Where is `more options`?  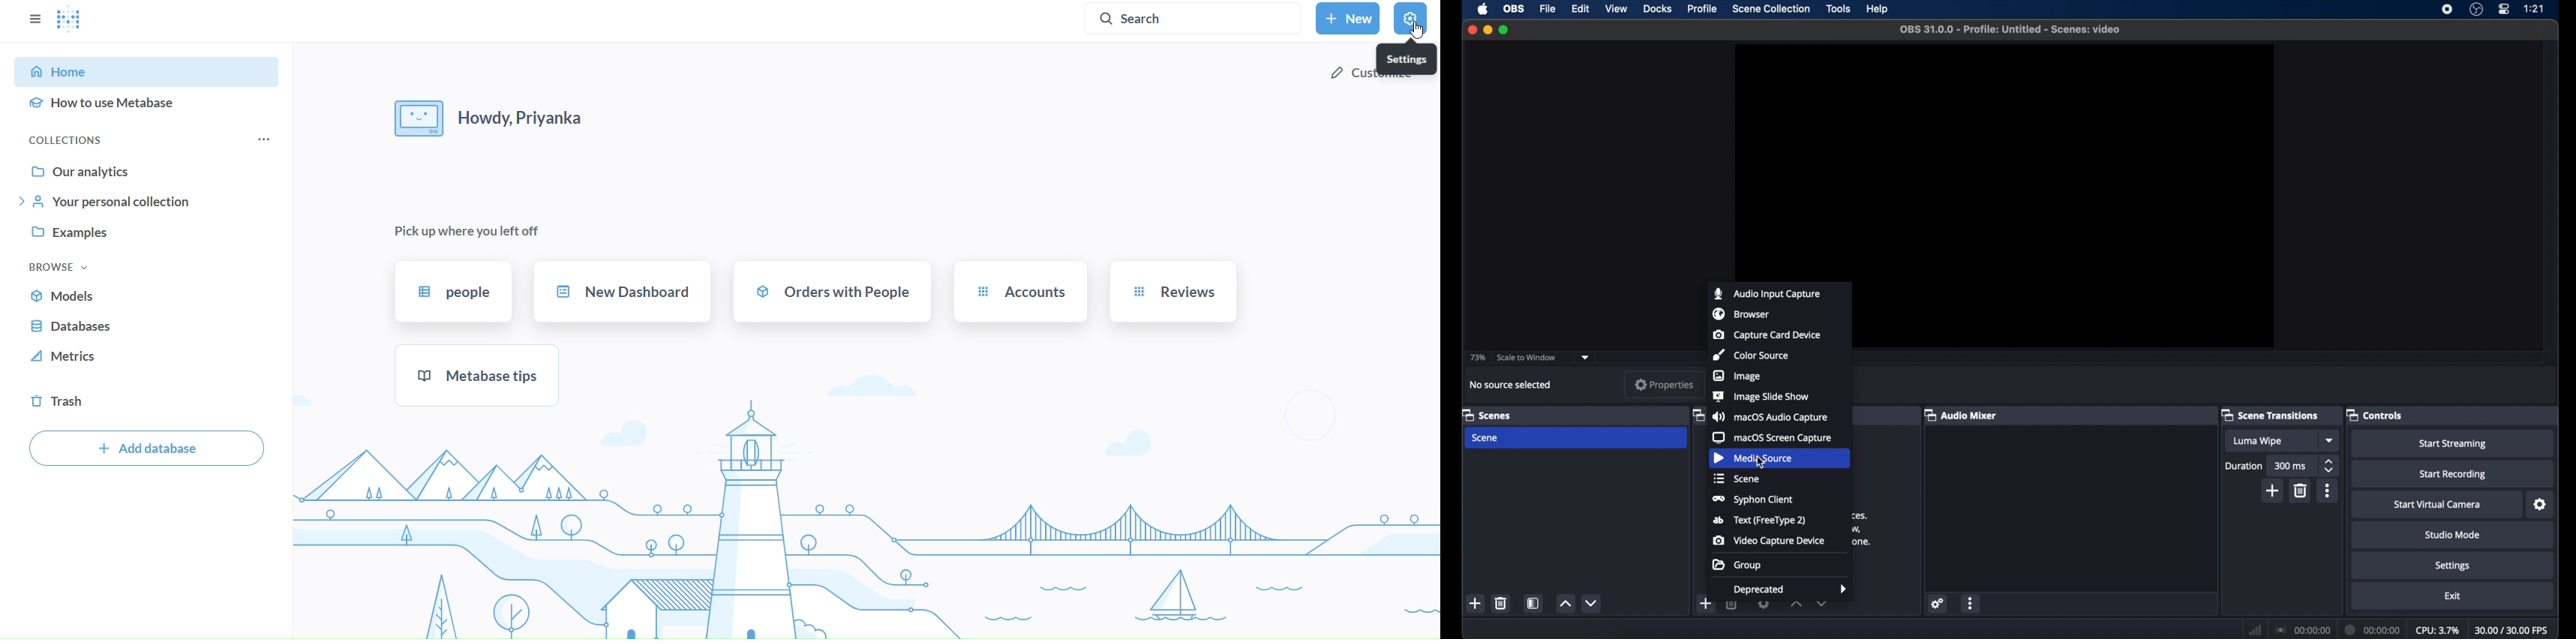 more options is located at coordinates (1972, 604).